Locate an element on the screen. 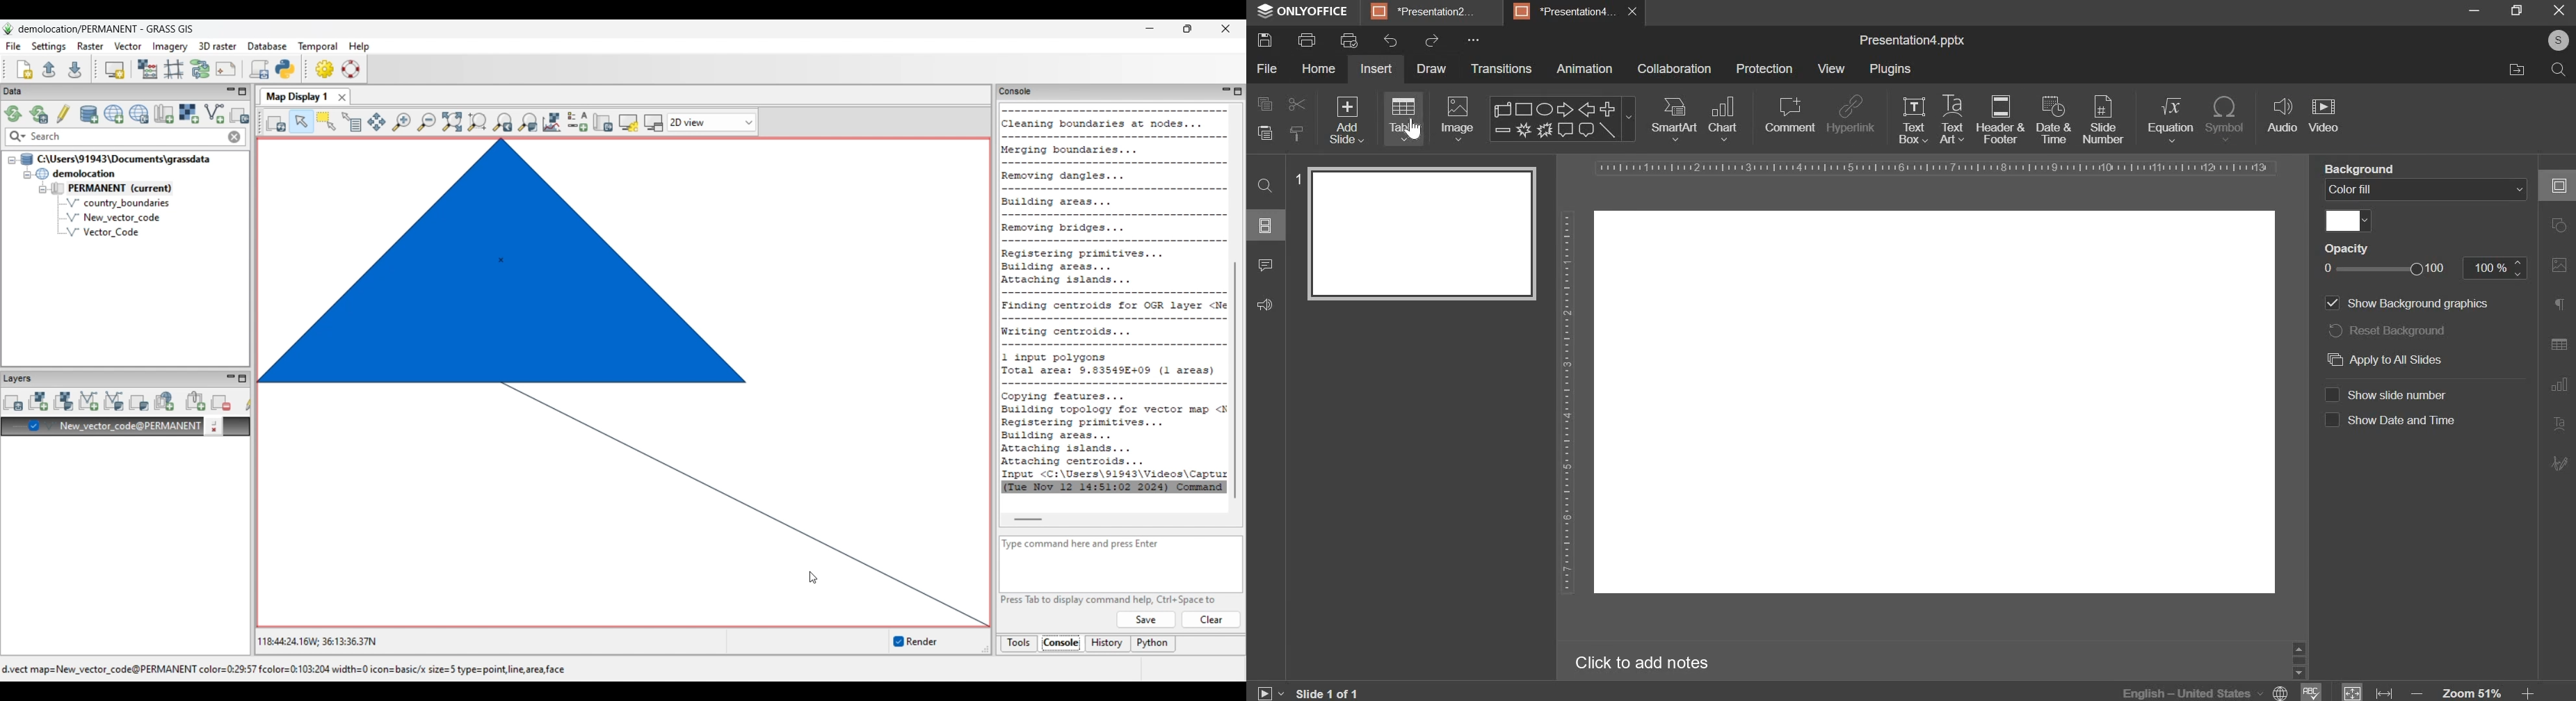  show background graphics is located at coordinates (2410, 303).